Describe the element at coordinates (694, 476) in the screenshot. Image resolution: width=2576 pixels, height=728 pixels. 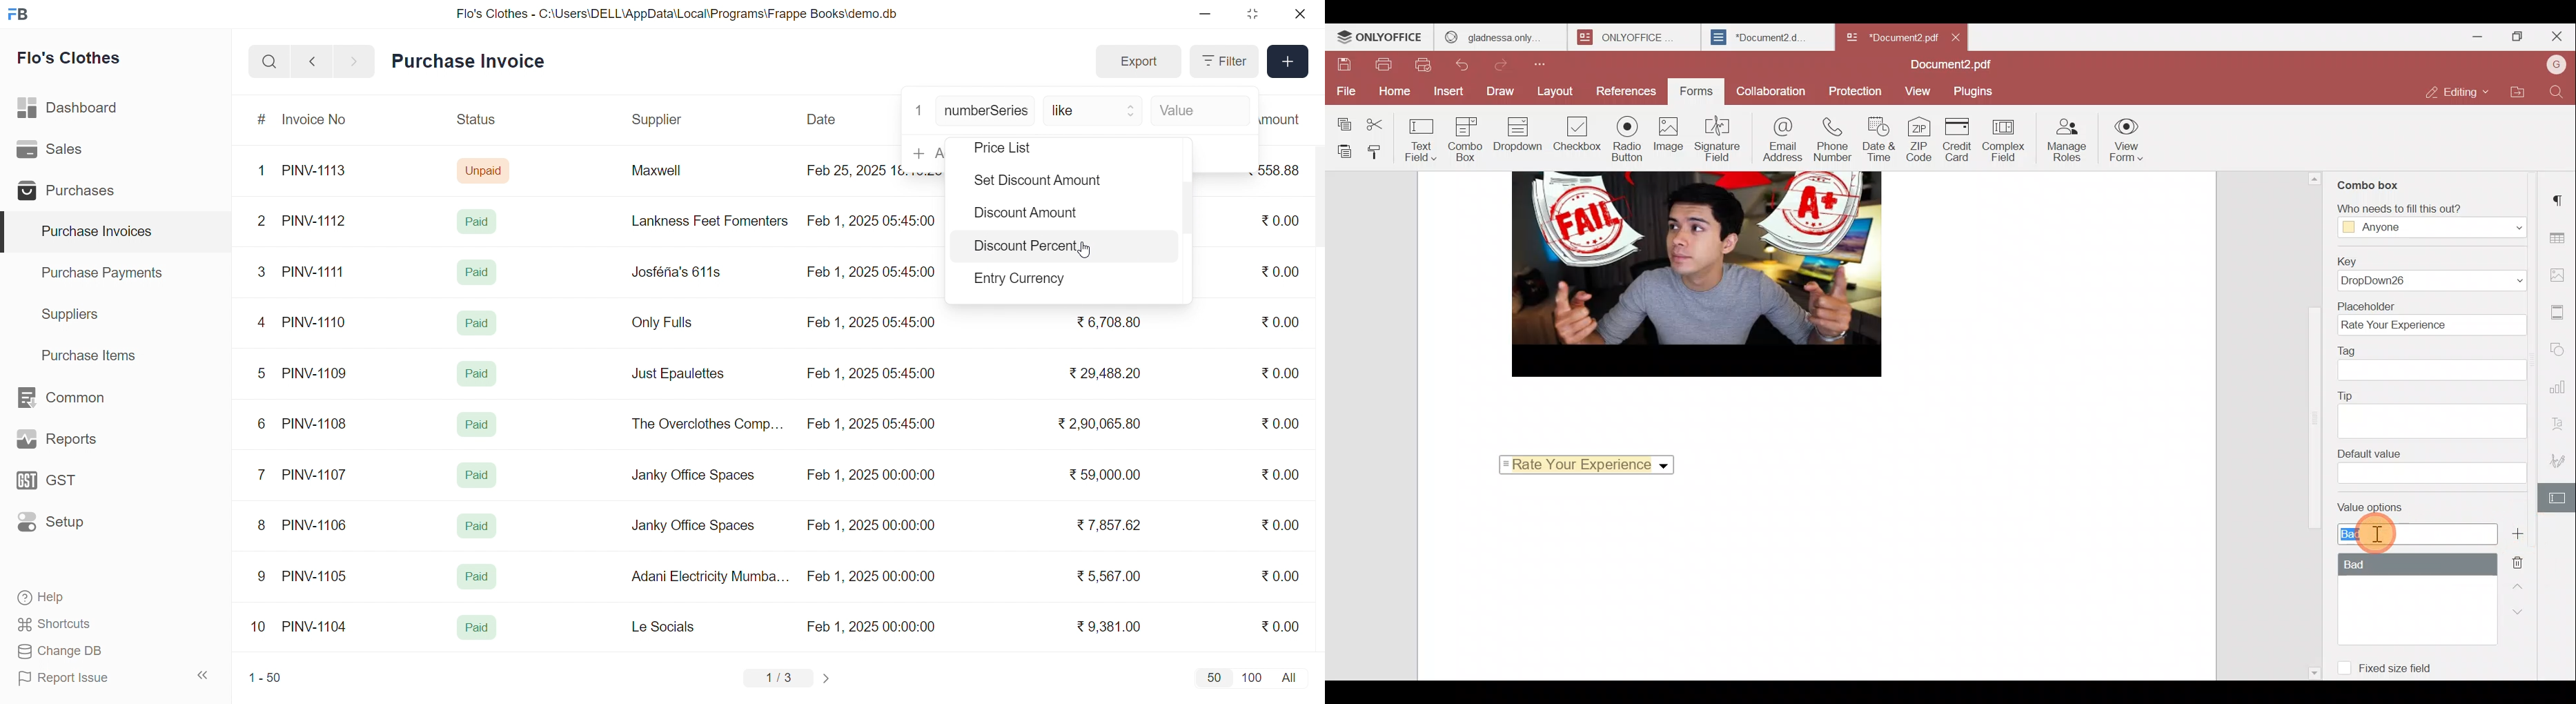
I see `Janky Office Spaces` at that location.